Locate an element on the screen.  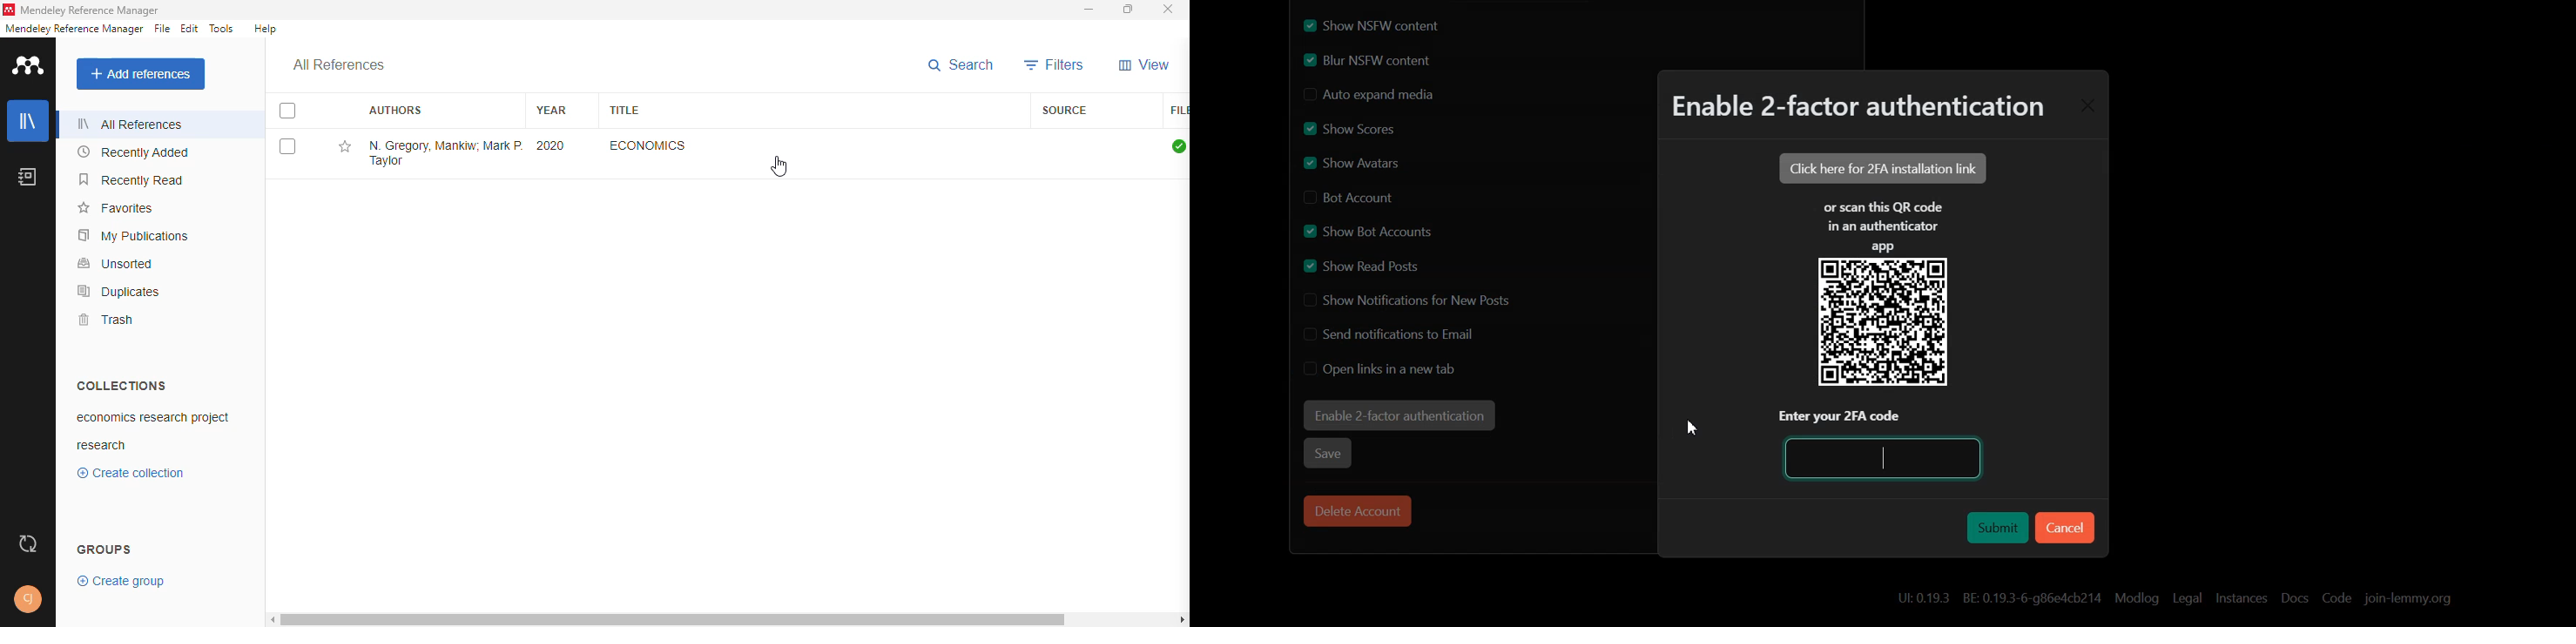
search is located at coordinates (961, 65).